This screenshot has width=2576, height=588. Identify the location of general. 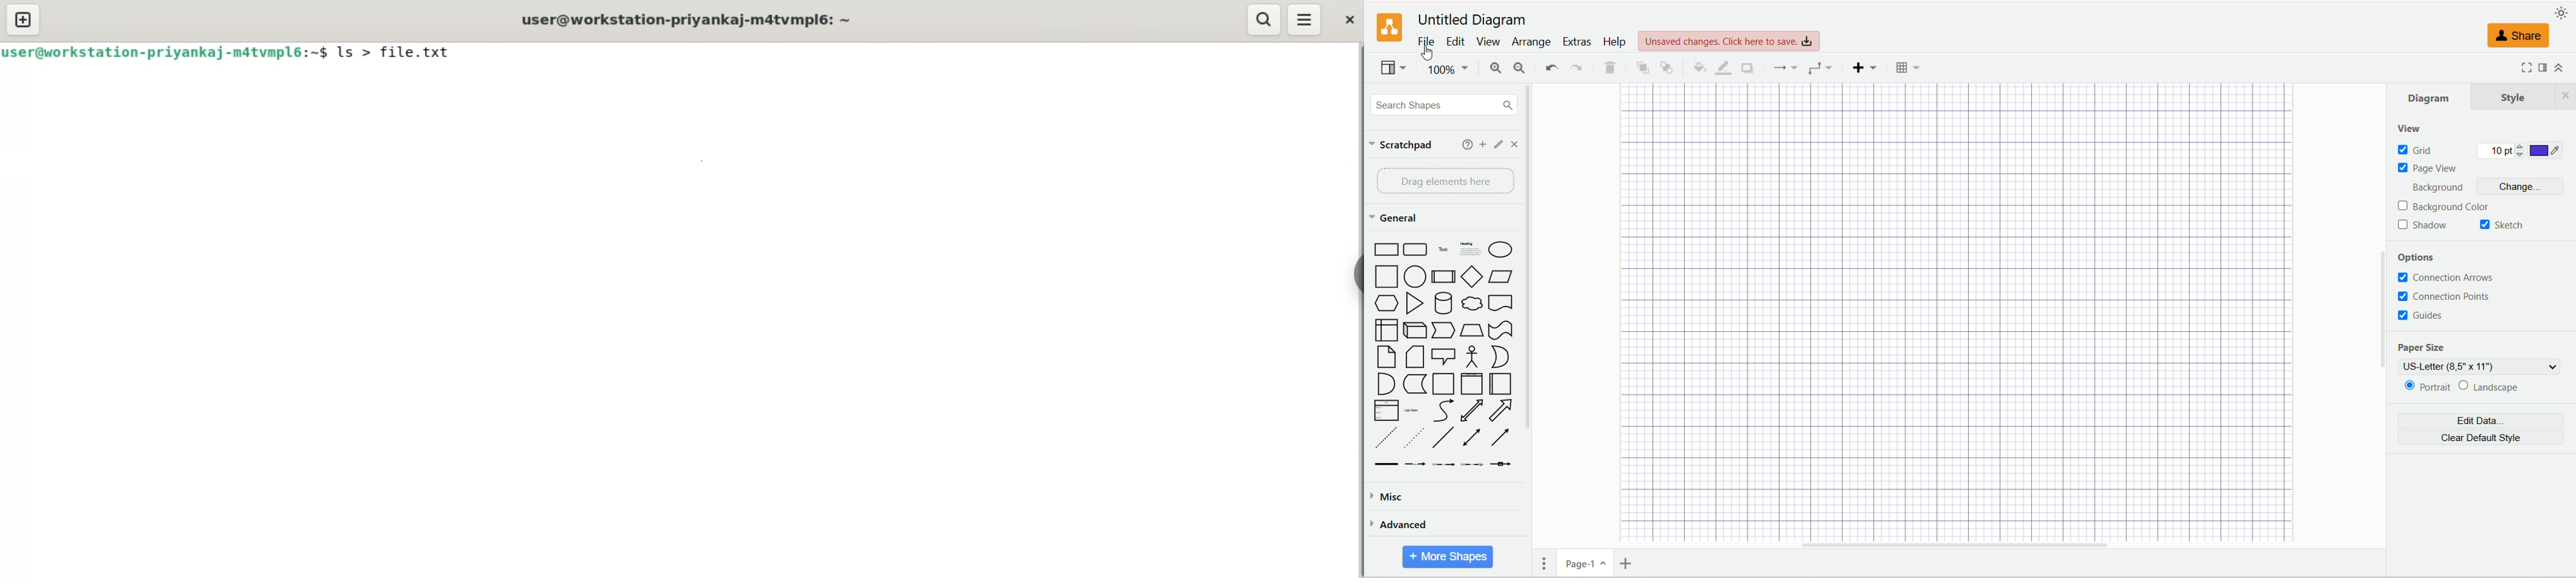
(1396, 218).